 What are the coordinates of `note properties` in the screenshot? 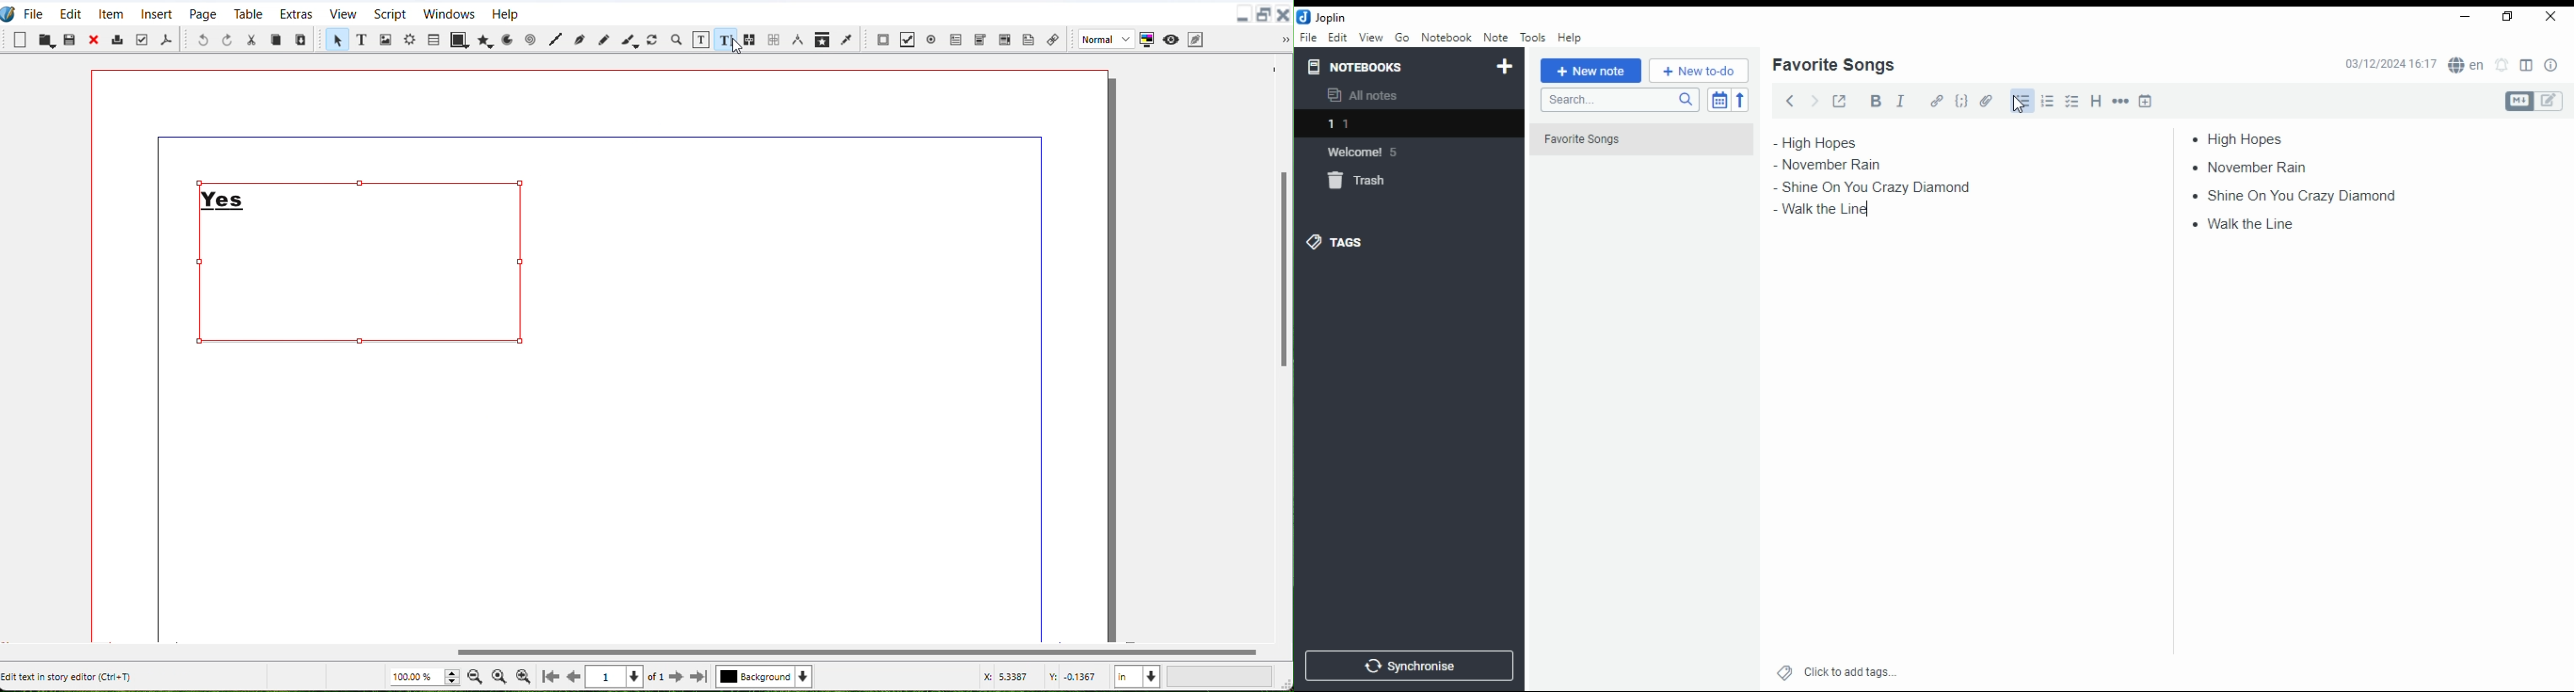 It's located at (2552, 66).